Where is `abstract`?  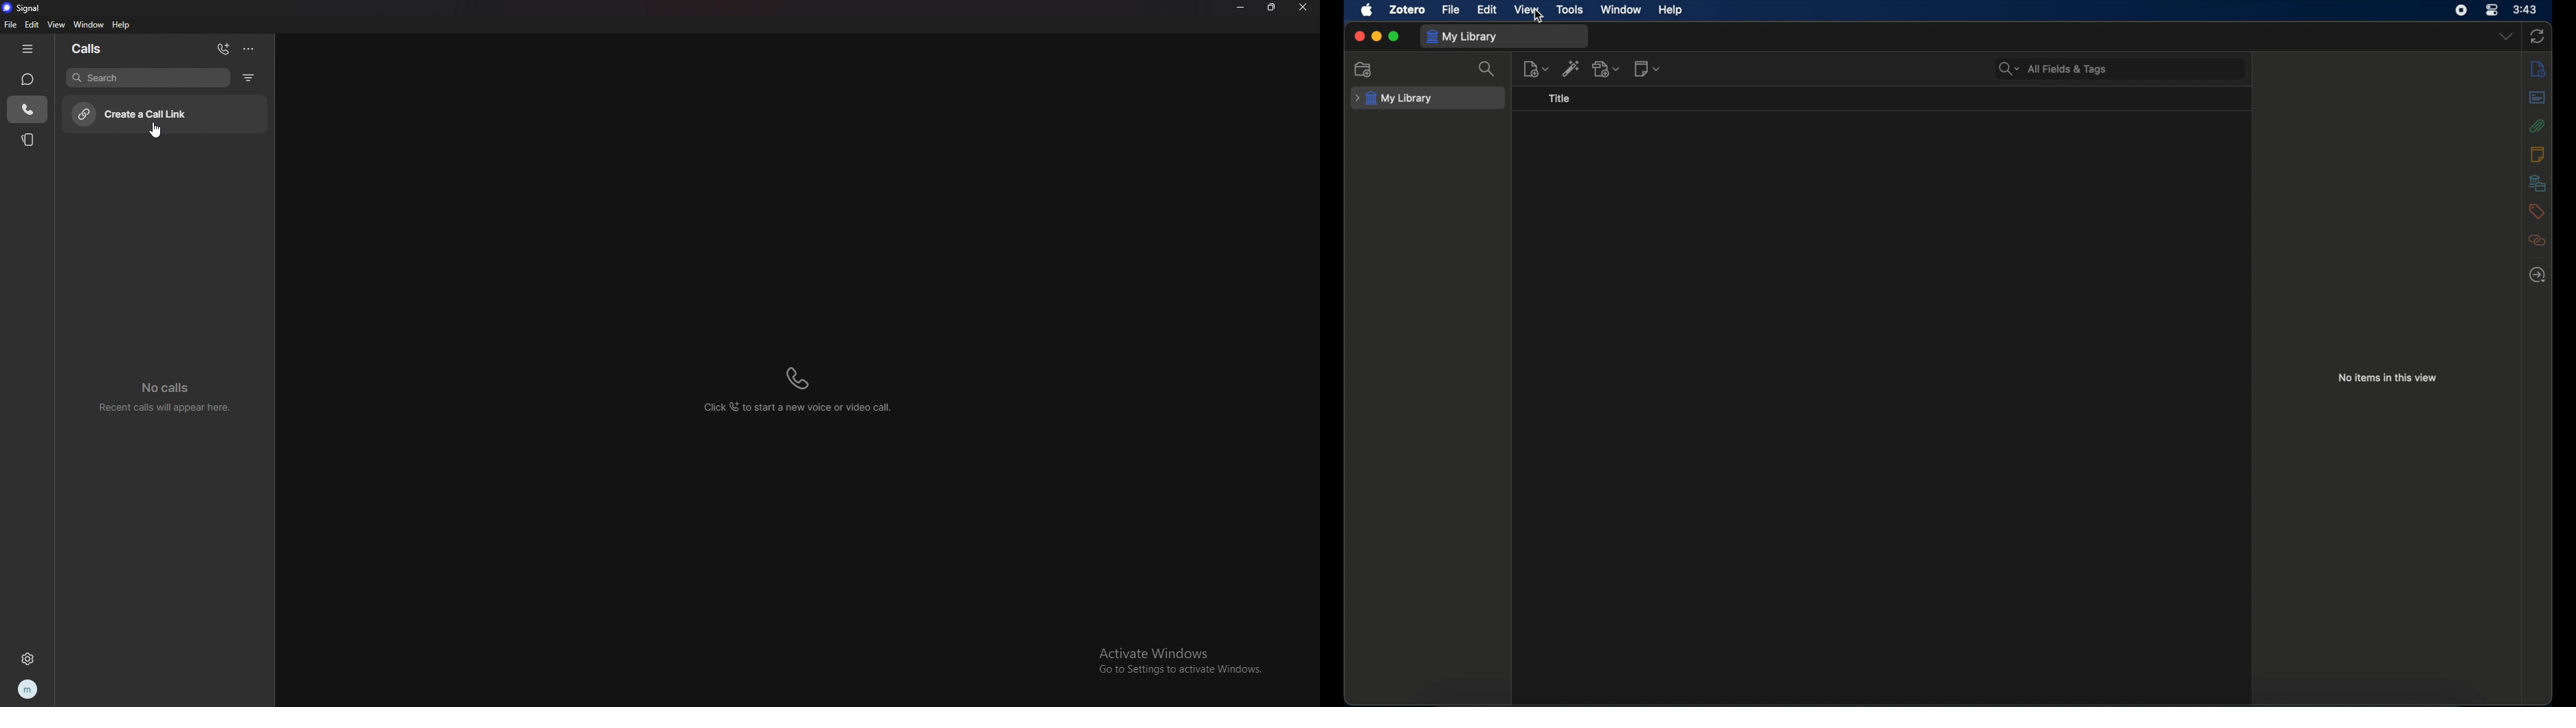 abstract is located at coordinates (2538, 98).